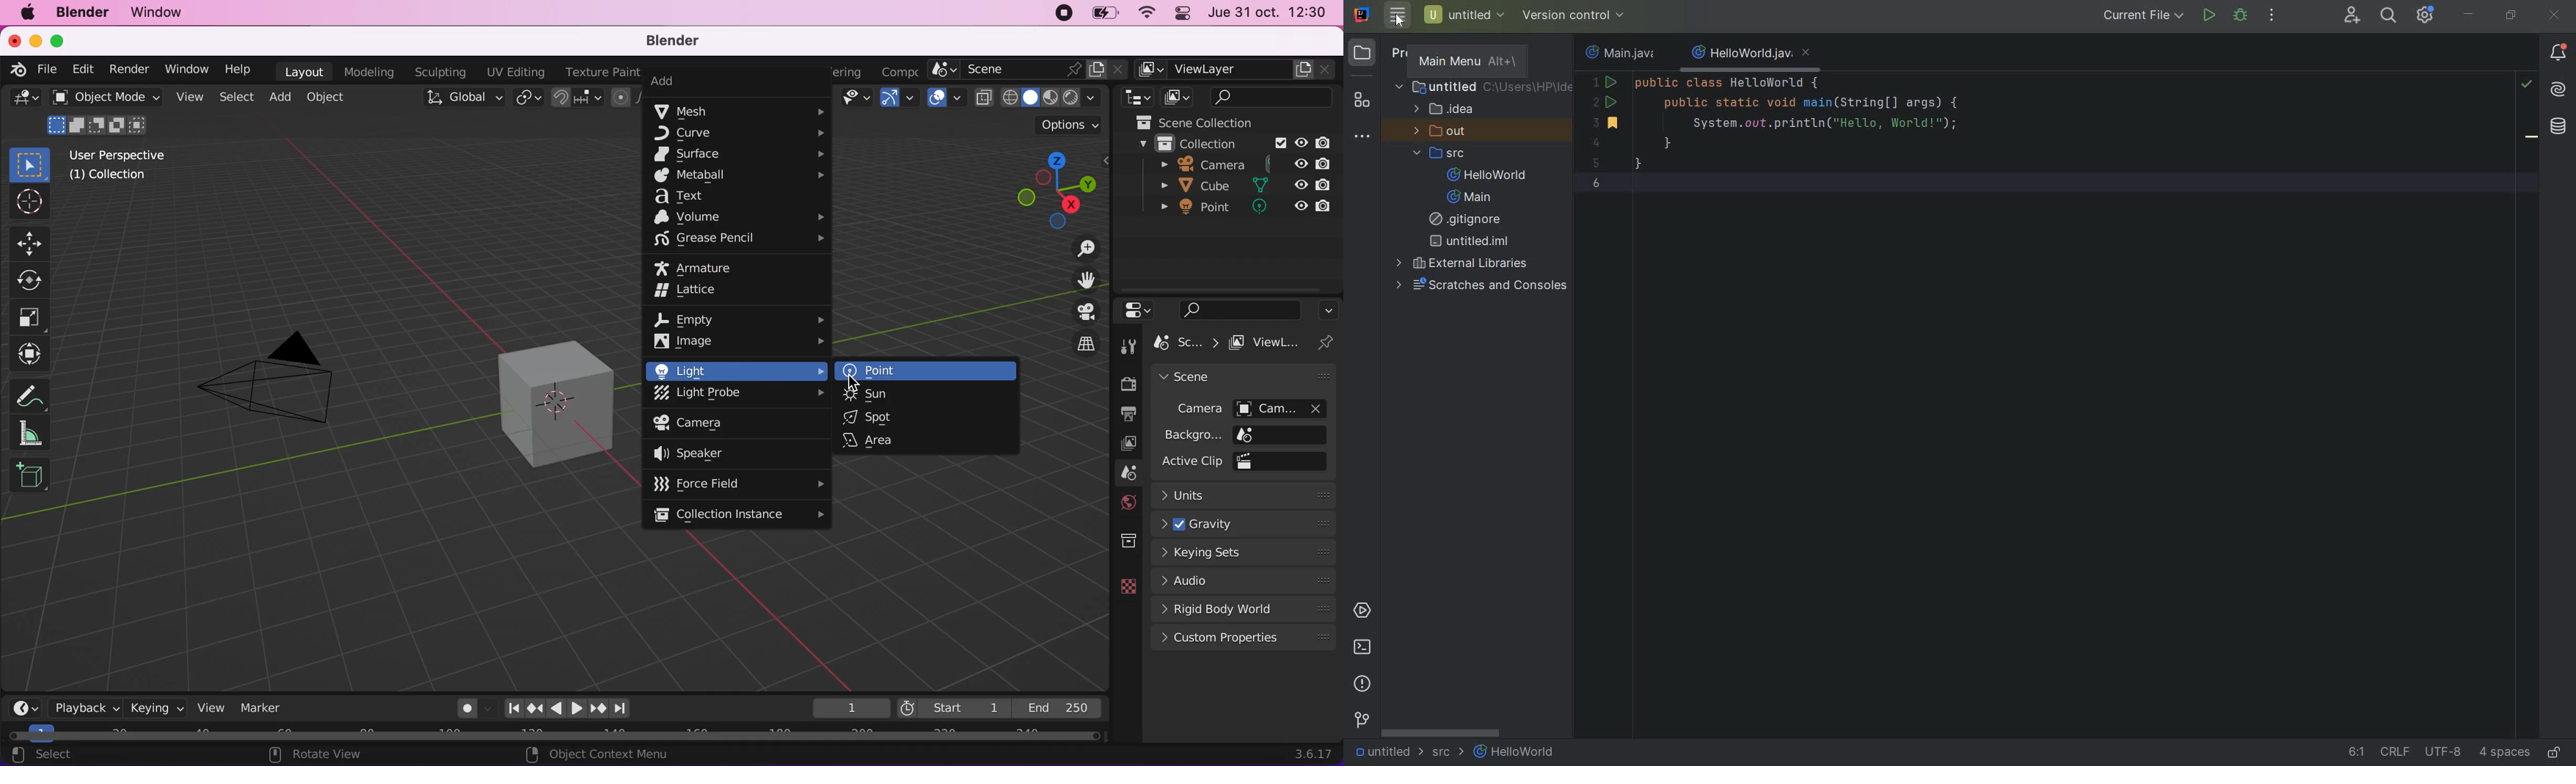 The height and width of the screenshot is (784, 2576). Describe the element at coordinates (30, 14) in the screenshot. I see `mac logo` at that location.